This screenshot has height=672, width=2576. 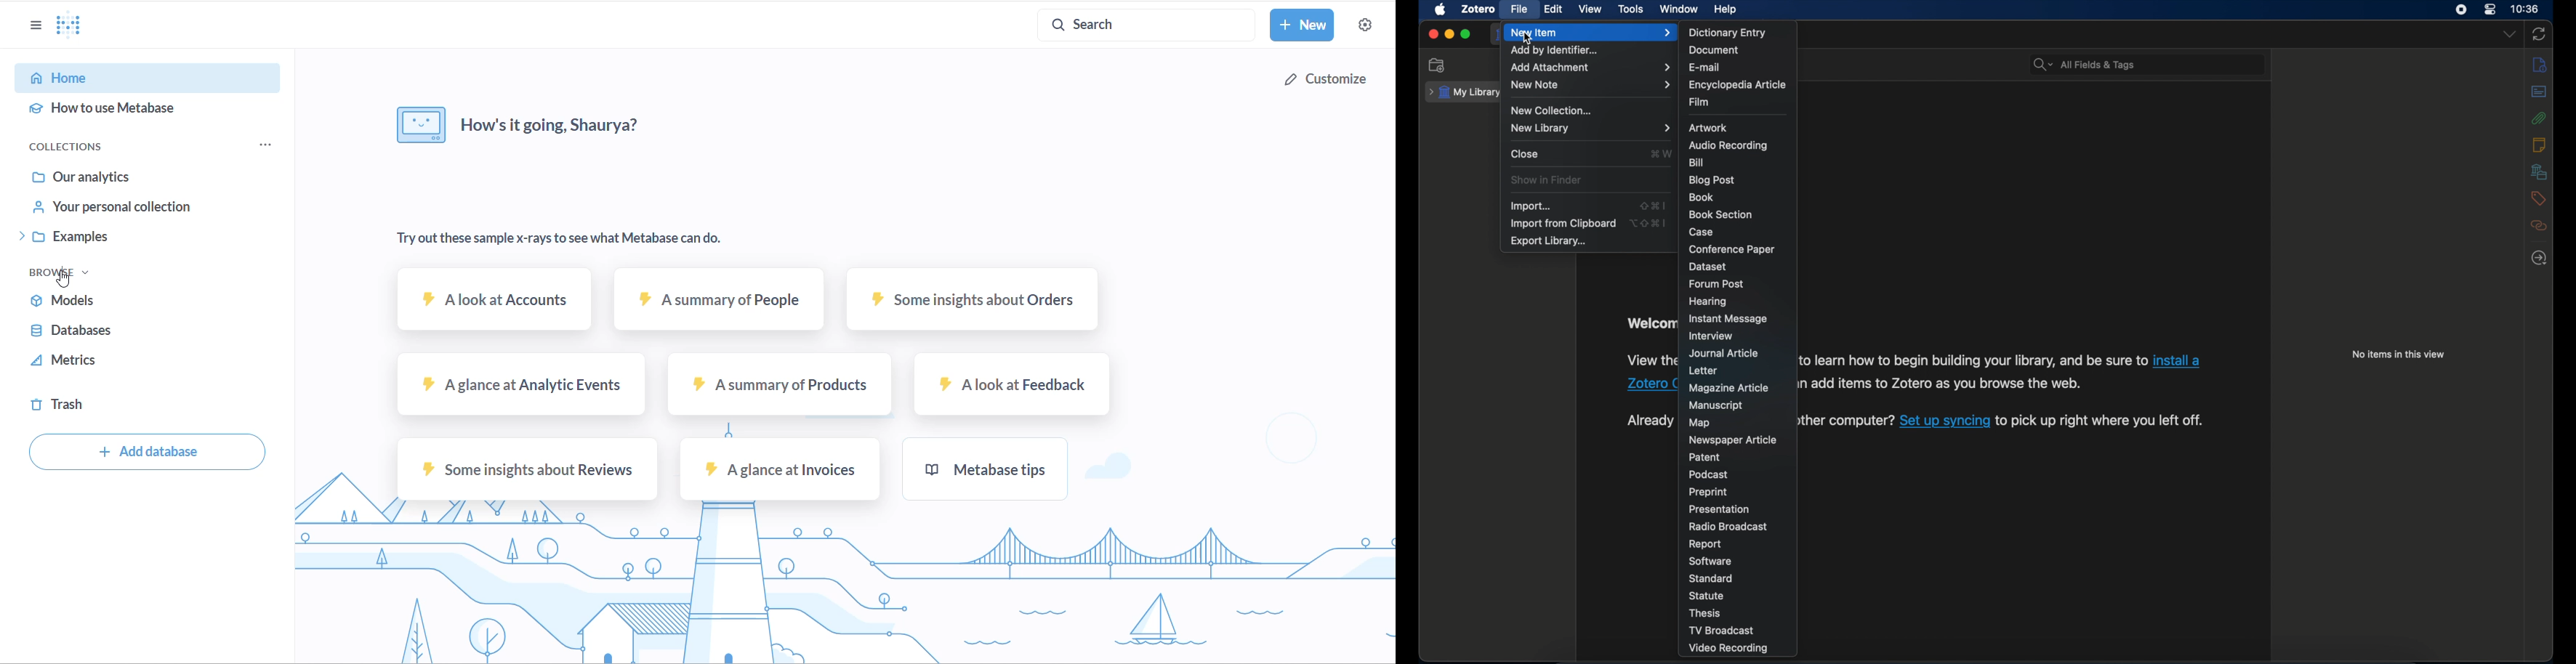 What do you see at coordinates (1631, 9) in the screenshot?
I see `tools` at bounding box center [1631, 9].